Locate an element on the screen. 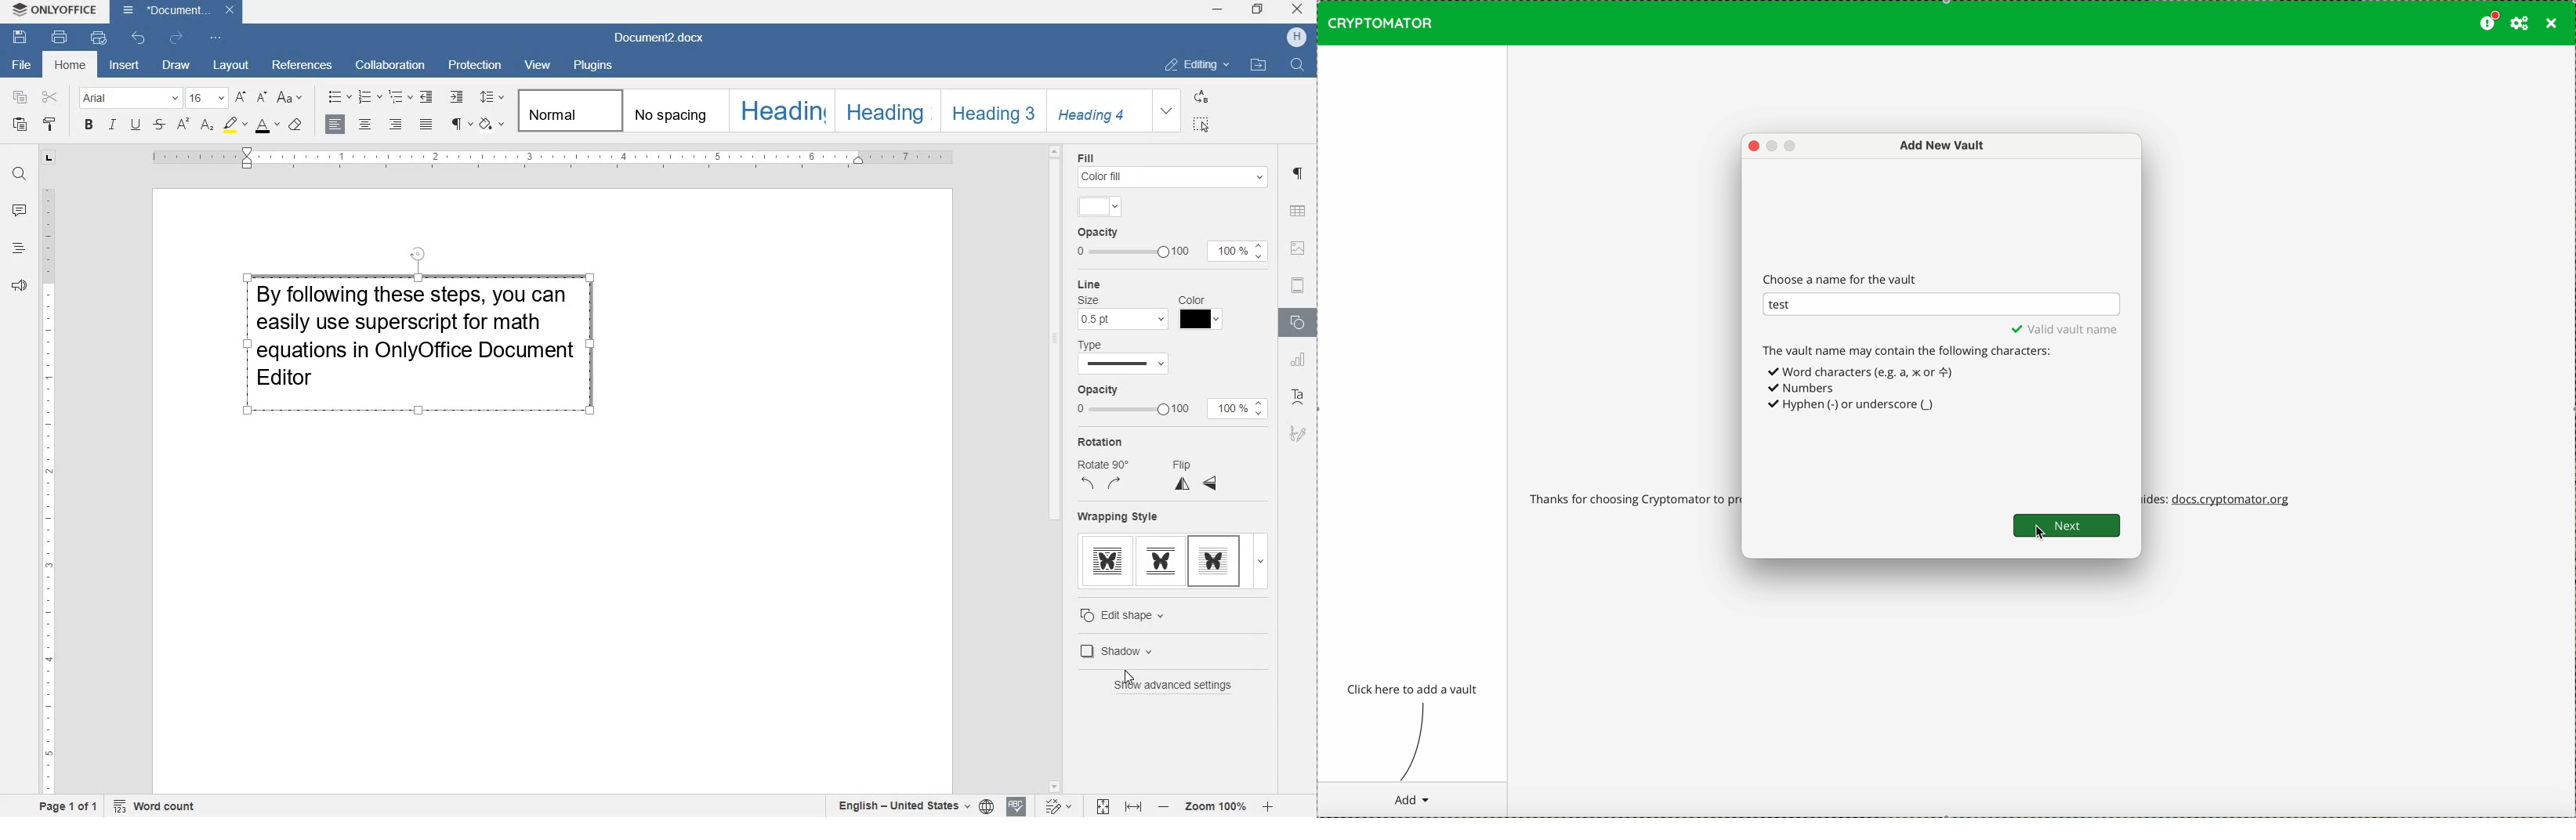  draw is located at coordinates (176, 67).